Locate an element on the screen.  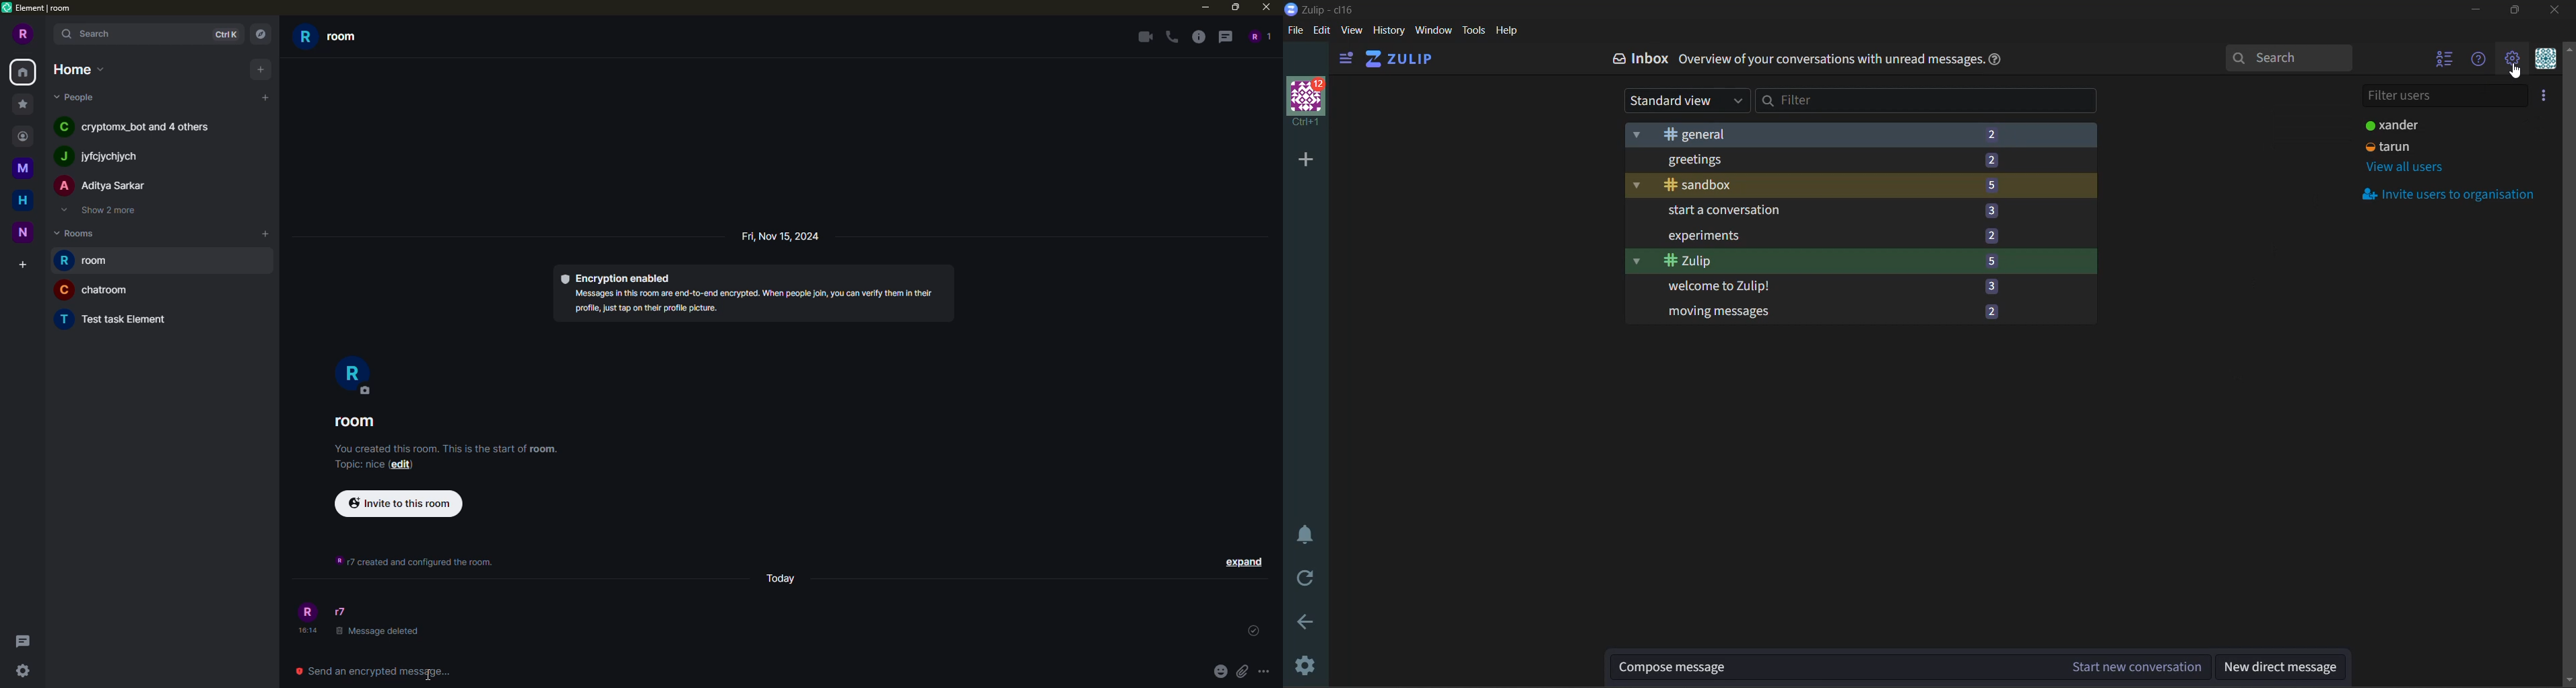
element is located at coordinates (41, 10).